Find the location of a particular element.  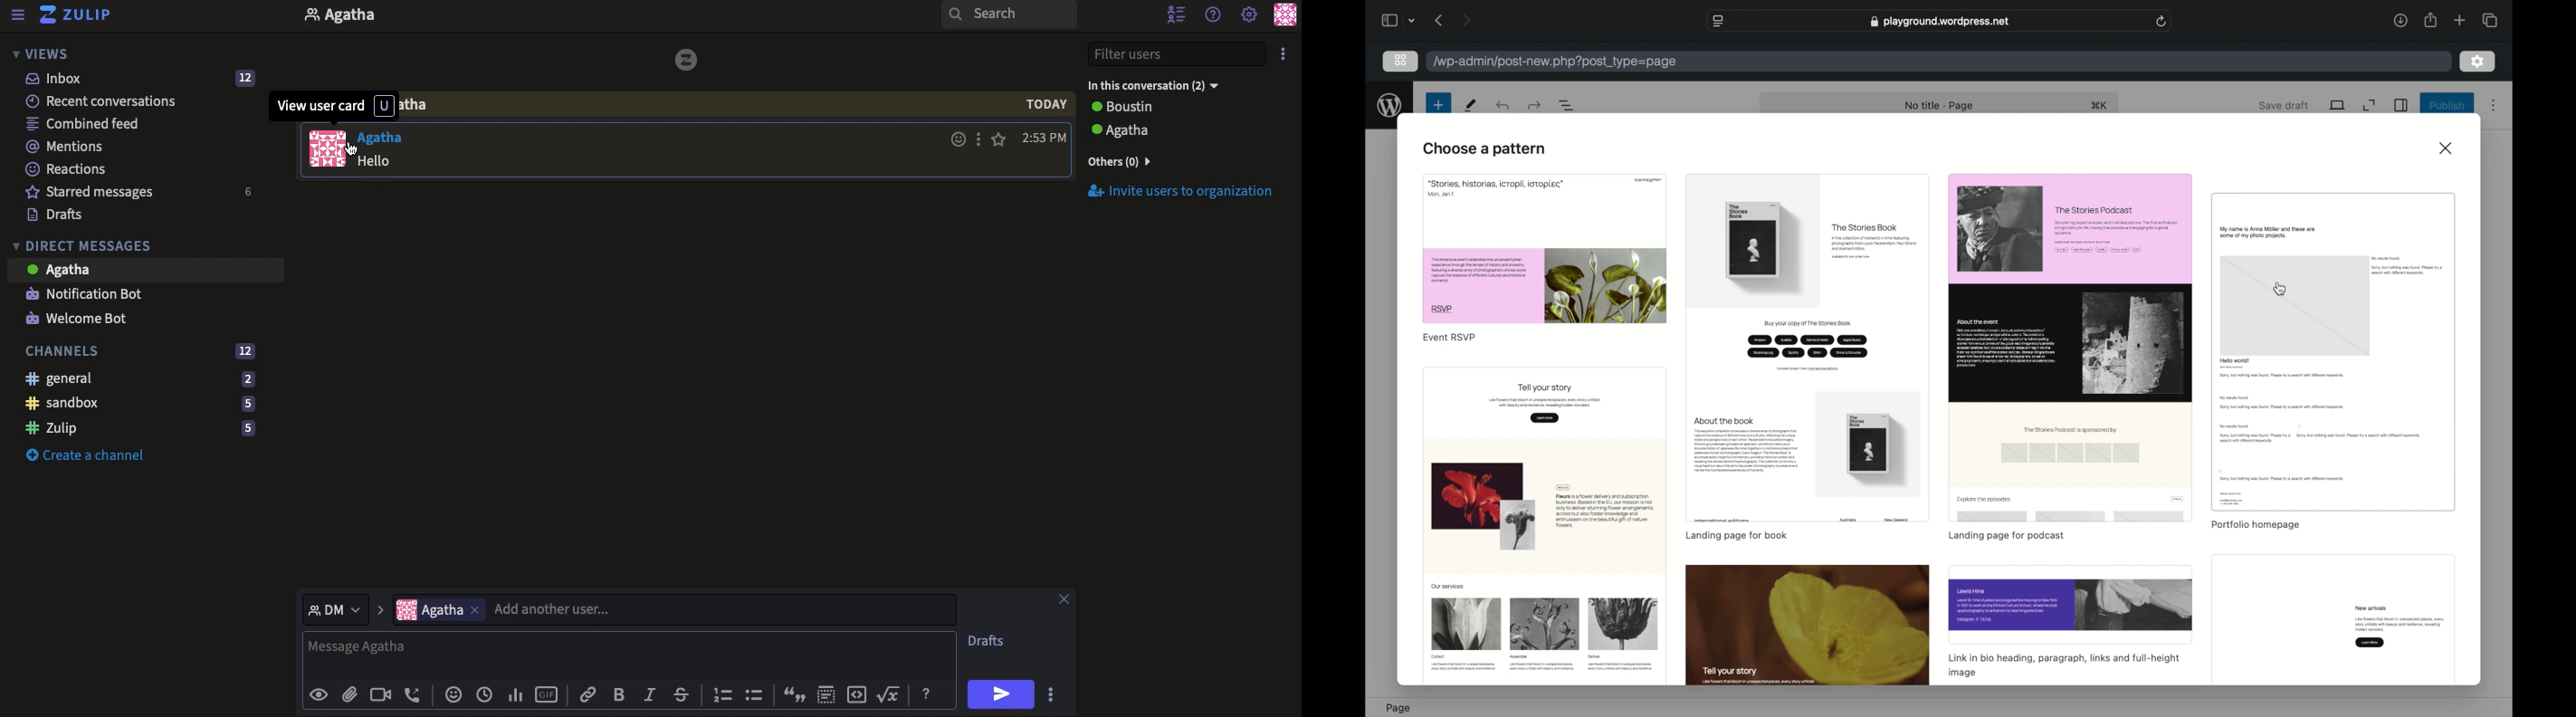

Views is located at coordinates (45, 54).